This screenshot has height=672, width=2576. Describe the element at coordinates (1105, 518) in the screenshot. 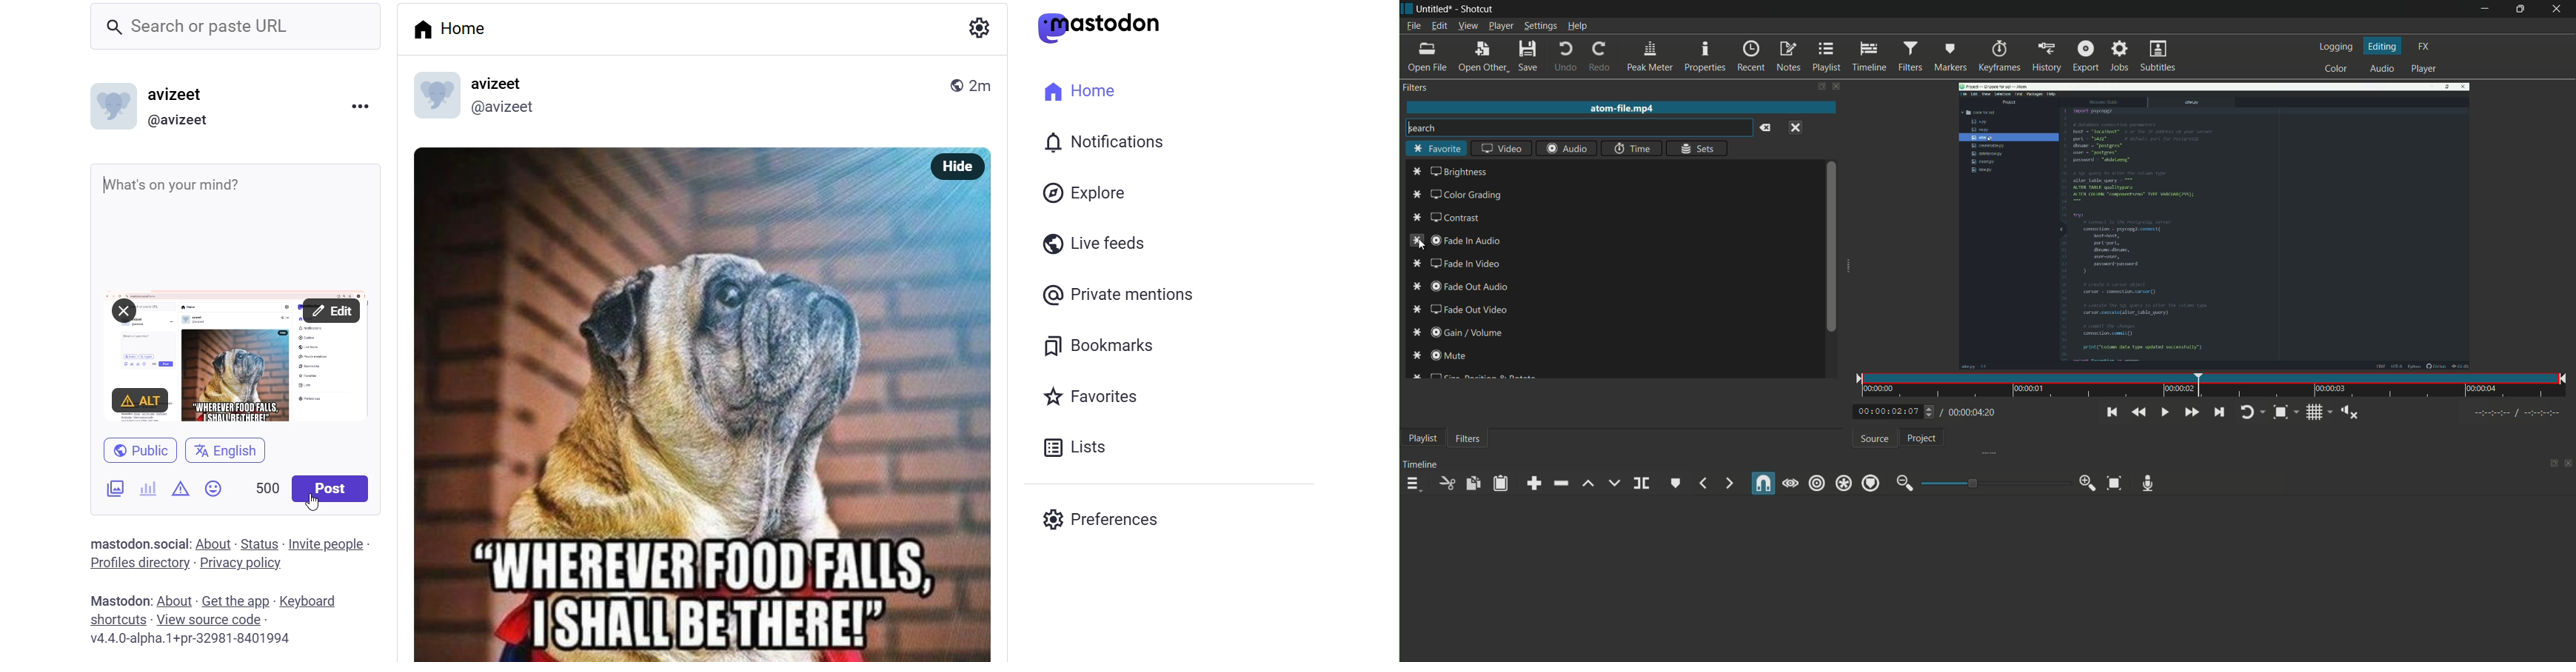

I see `preferences` at that location.